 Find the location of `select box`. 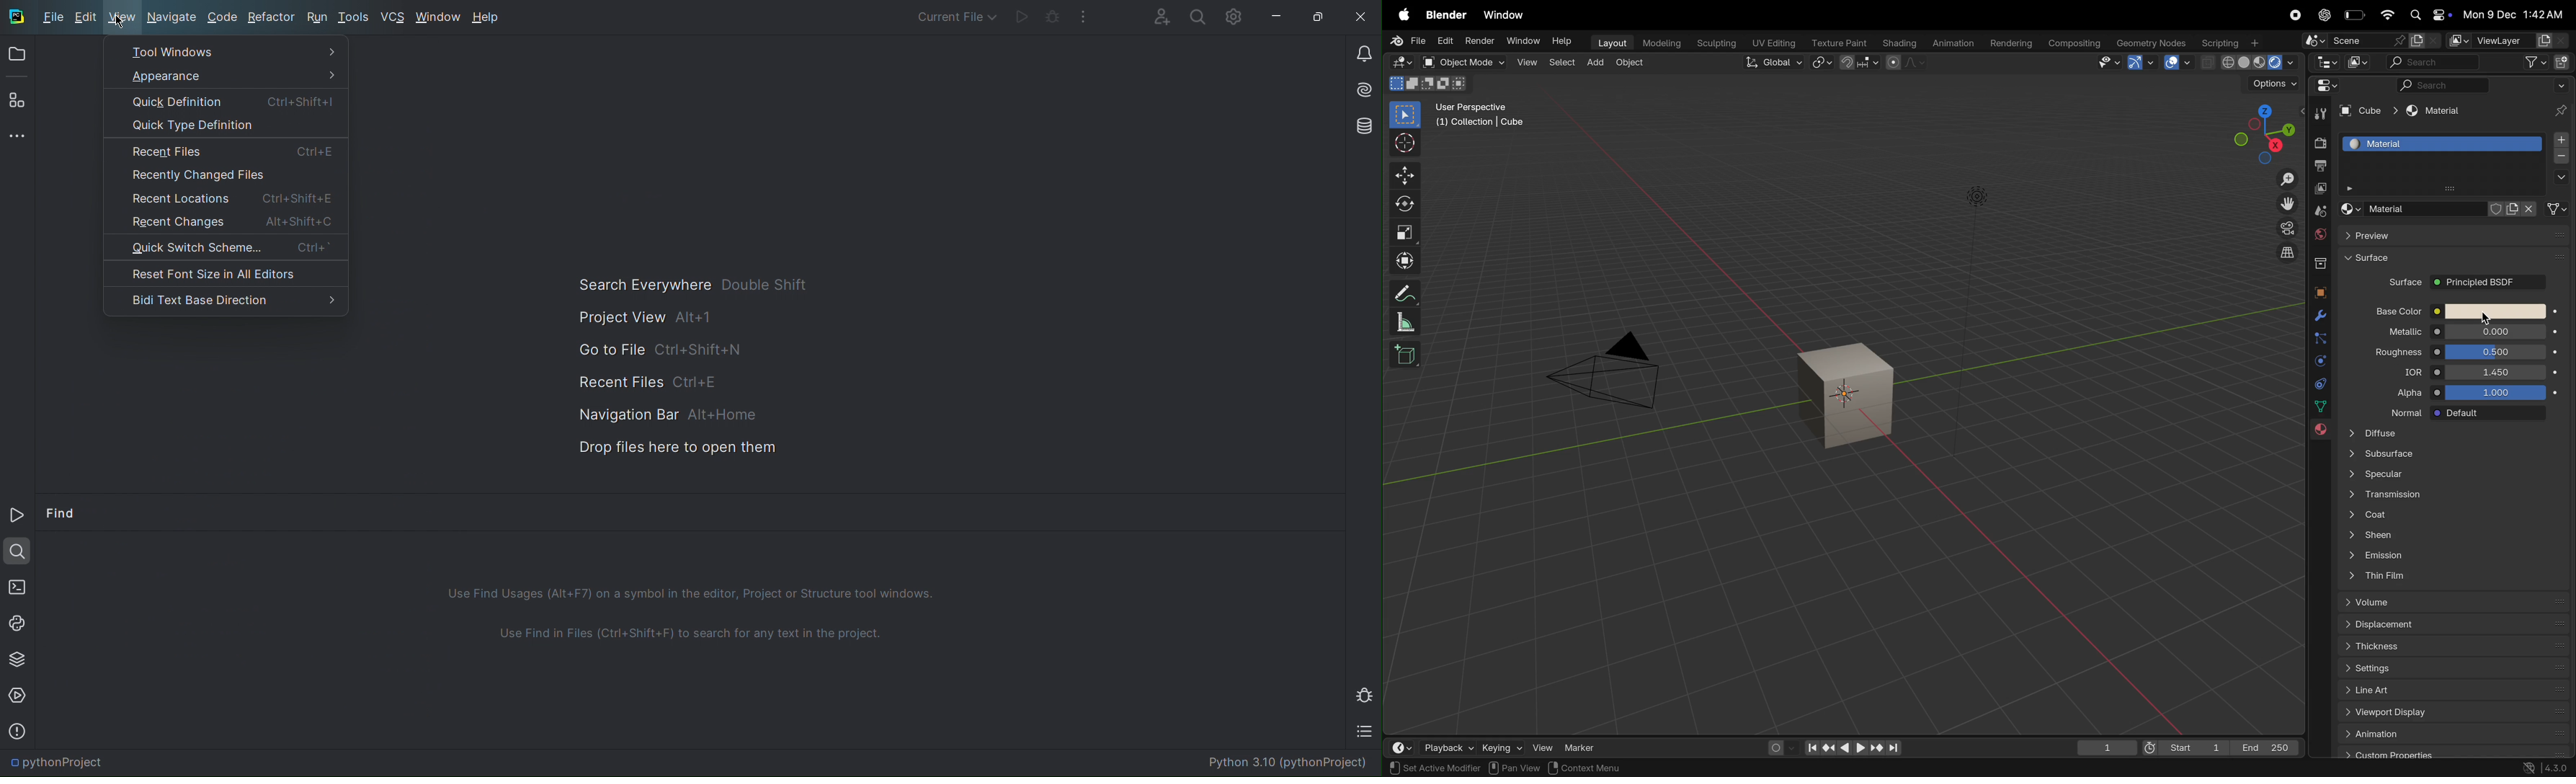

select box is located at coordinates (1405, 115).